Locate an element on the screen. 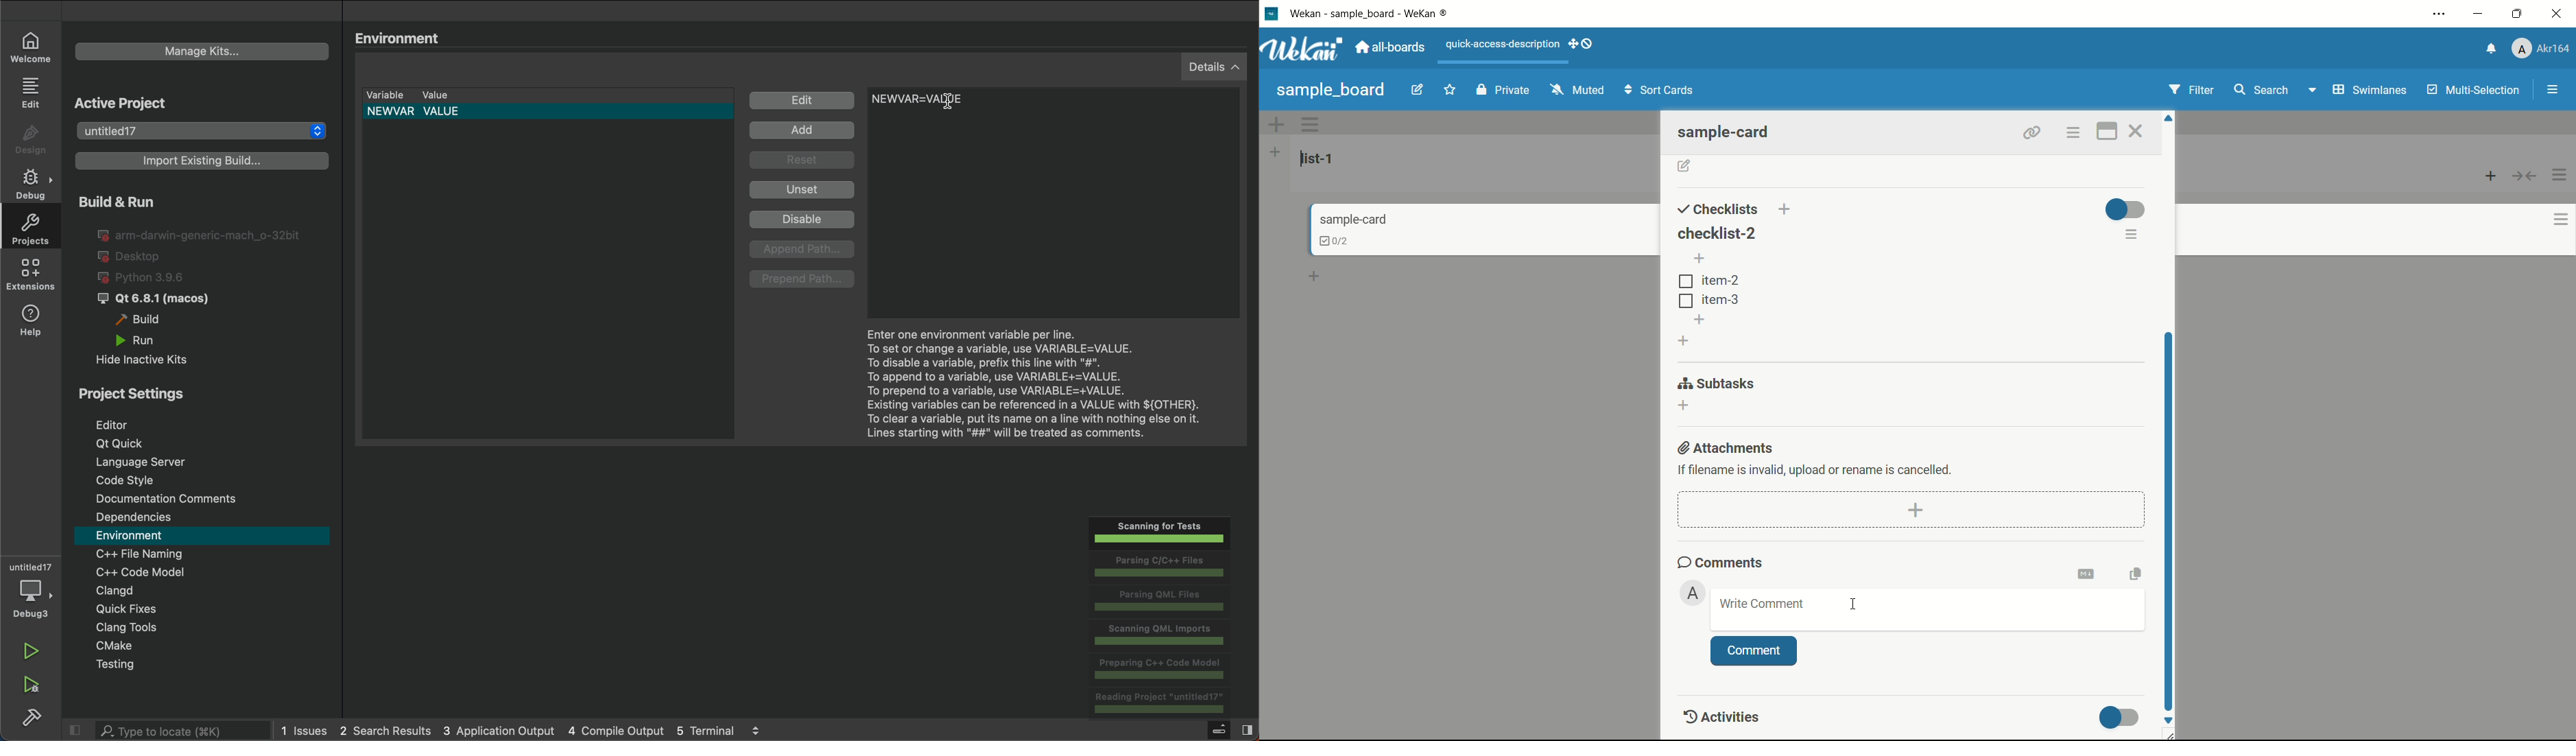 The height and width of the screenshot is (756, 2576). multi selection is located at coordinates (2472, 91).